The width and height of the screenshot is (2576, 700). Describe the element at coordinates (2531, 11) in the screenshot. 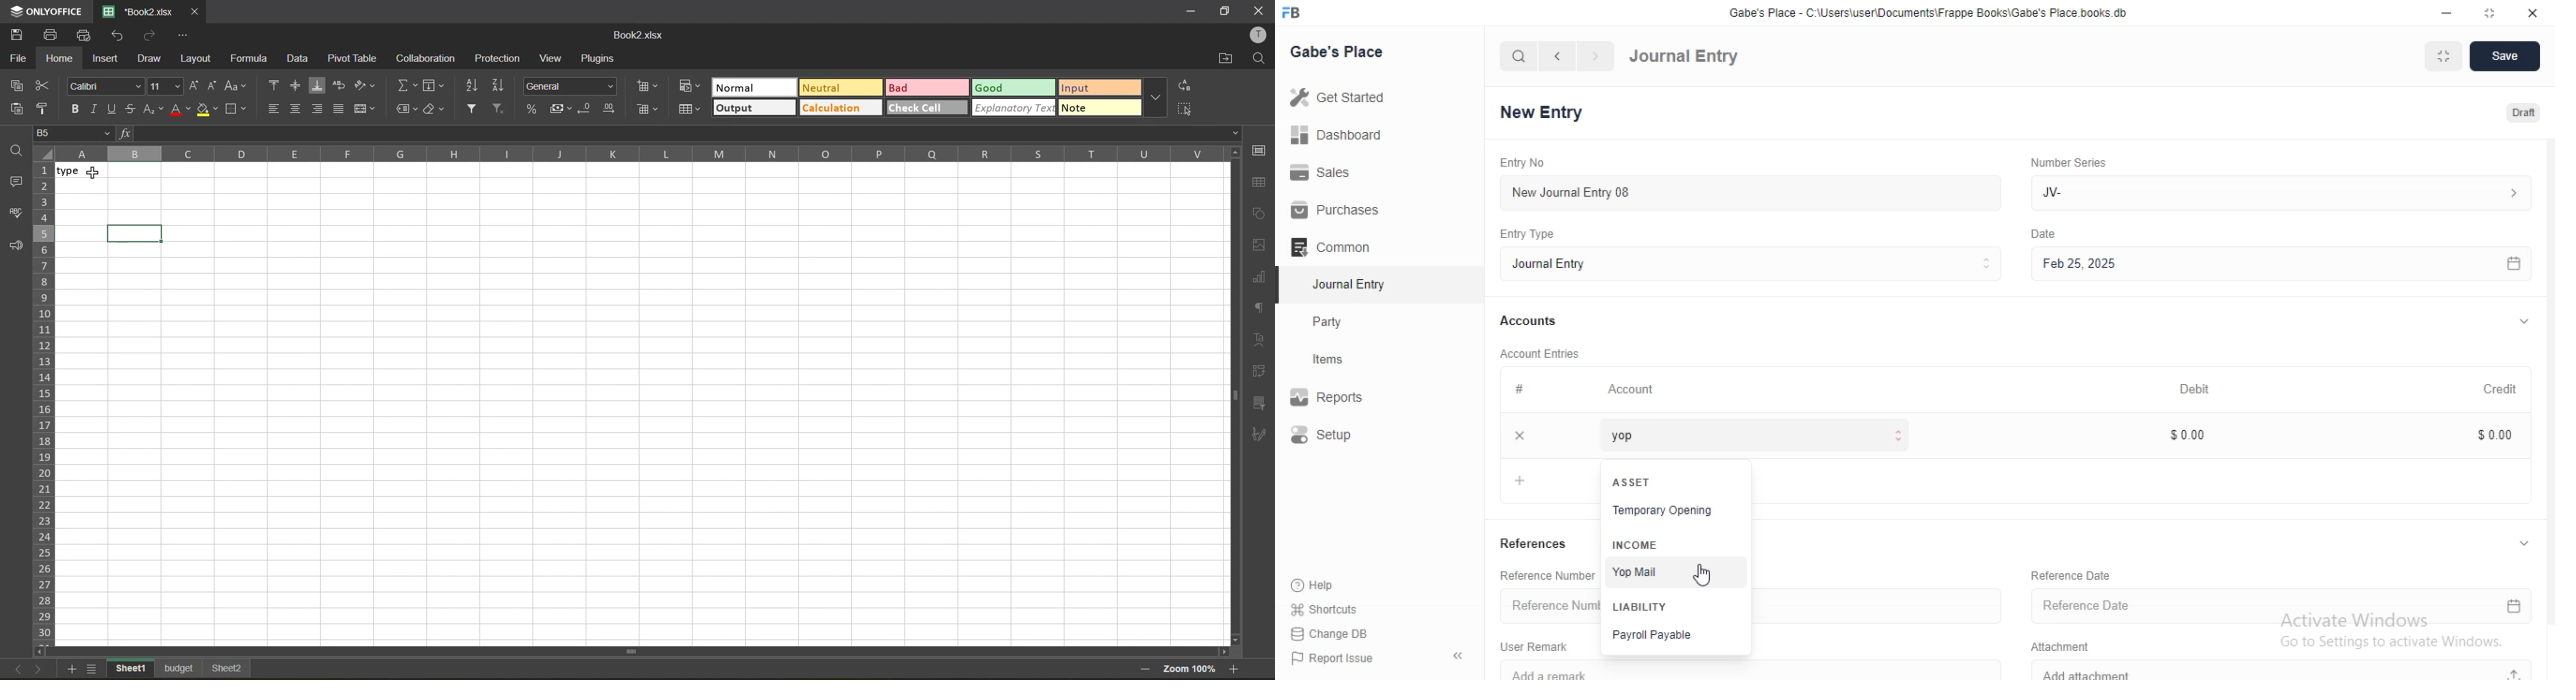

I see `close` at that location.